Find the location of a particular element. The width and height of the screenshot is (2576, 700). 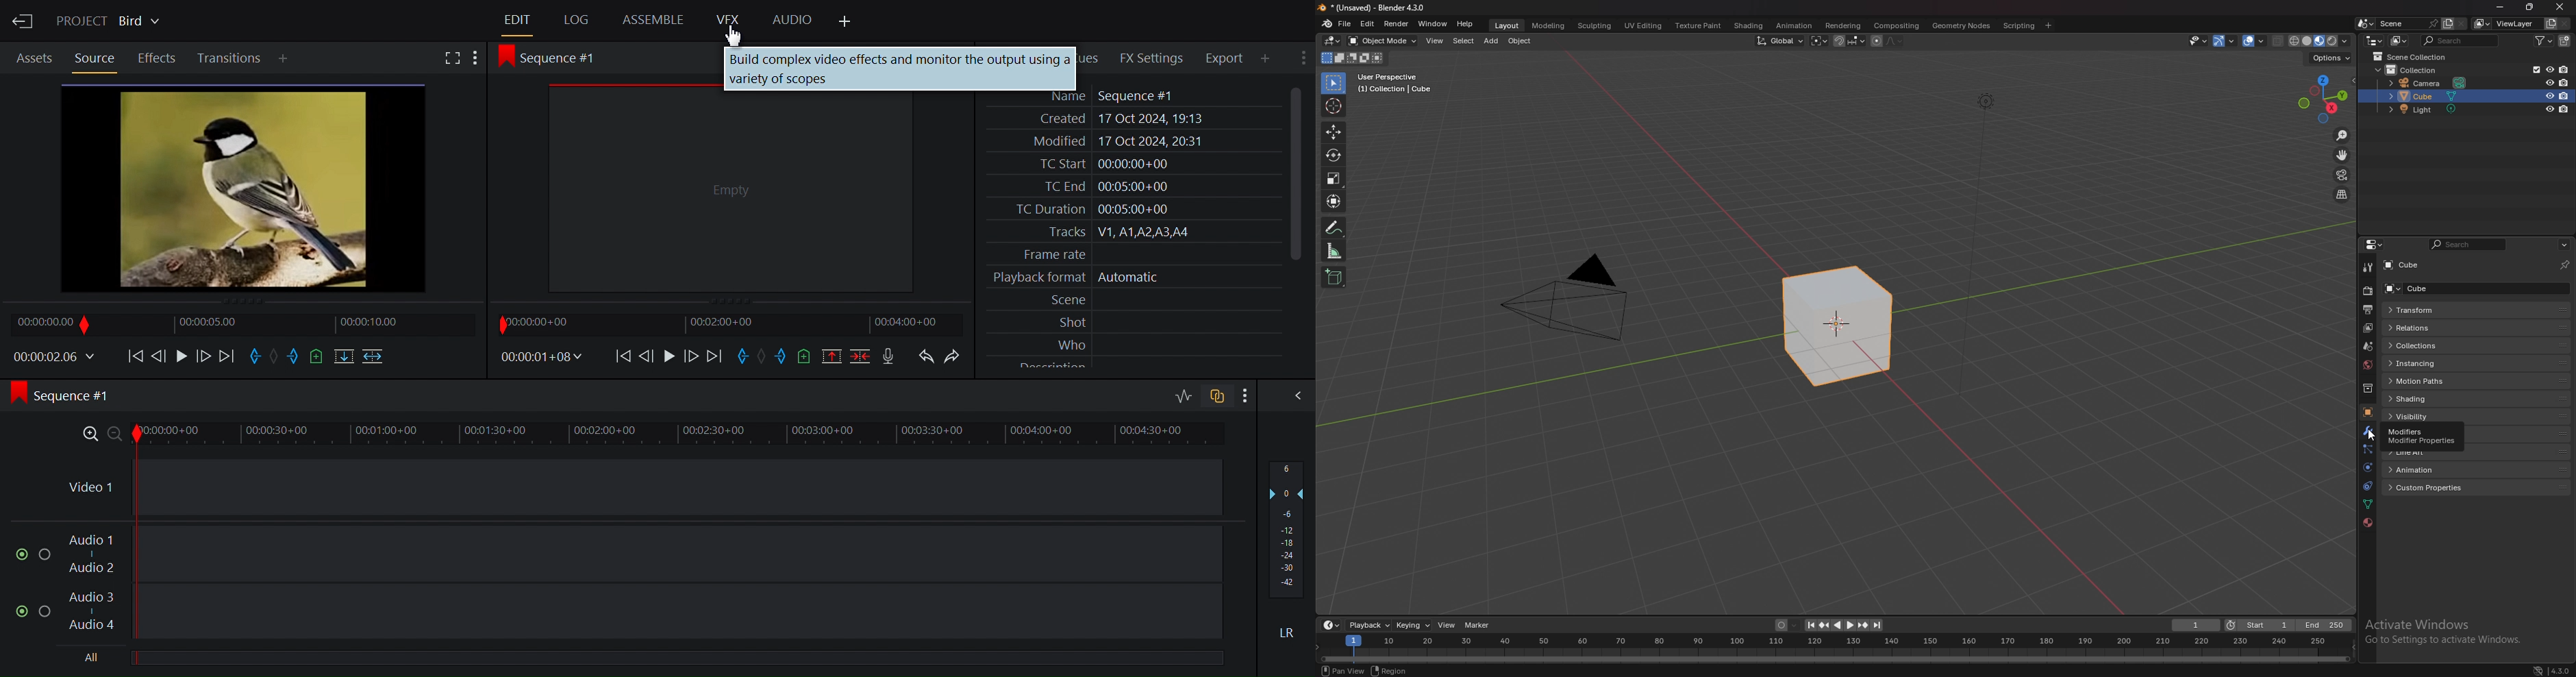

scene is located at coordinates (2368, 345).